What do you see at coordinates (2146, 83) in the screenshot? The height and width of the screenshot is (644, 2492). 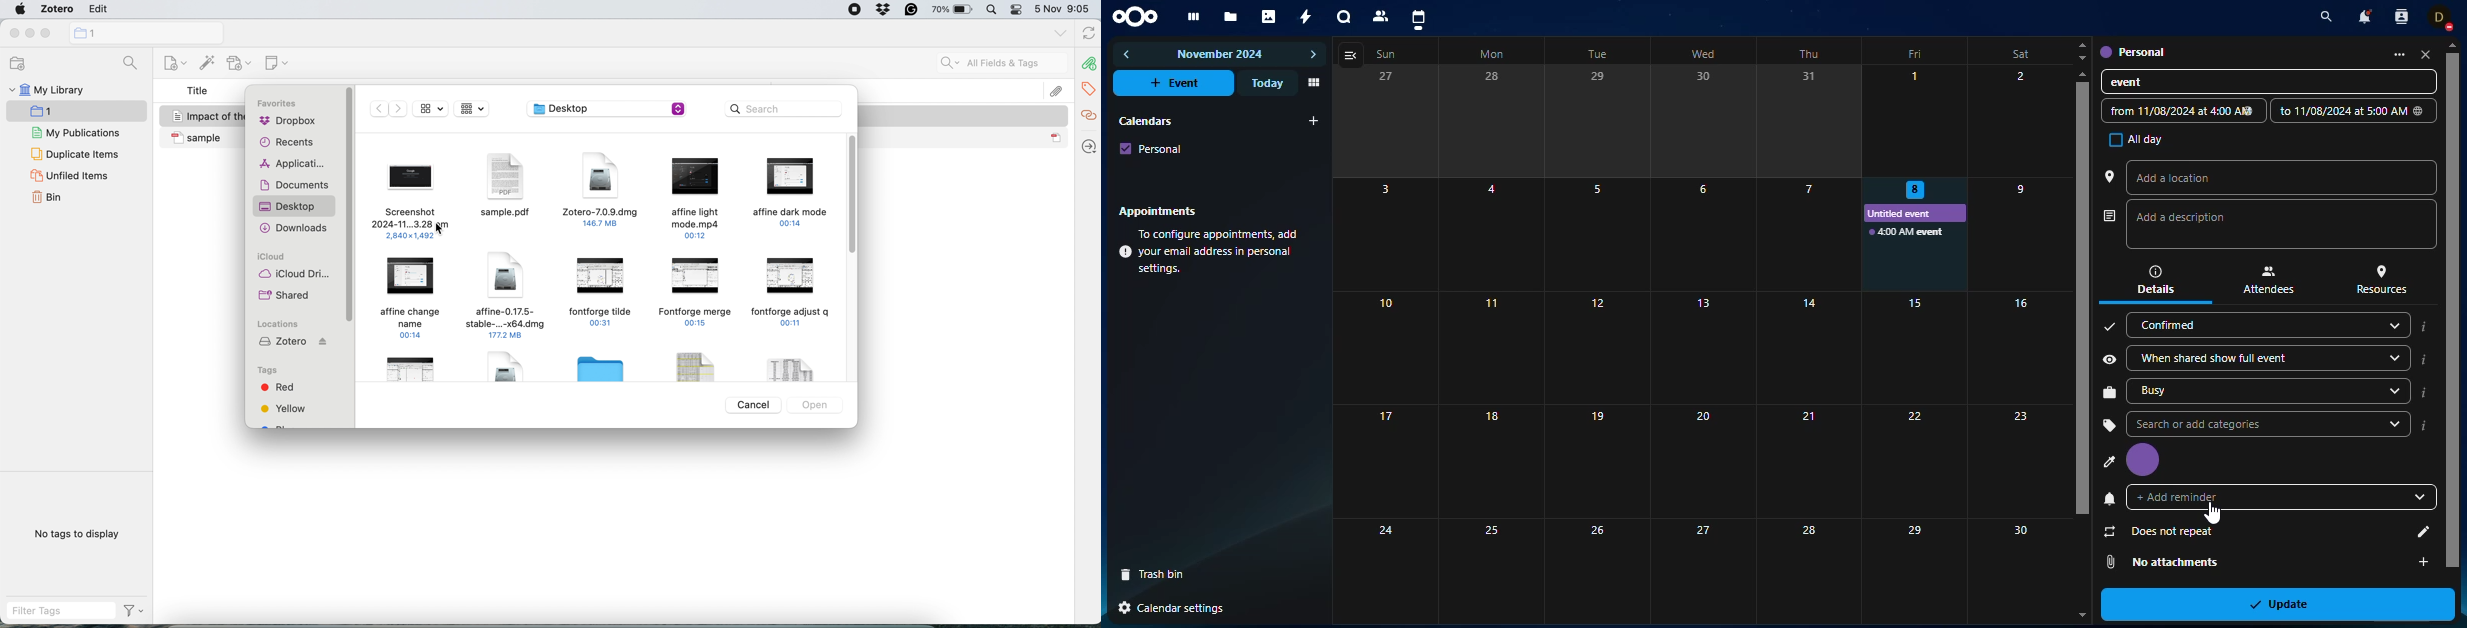 I see `event` at bounding box center [2146, 83].